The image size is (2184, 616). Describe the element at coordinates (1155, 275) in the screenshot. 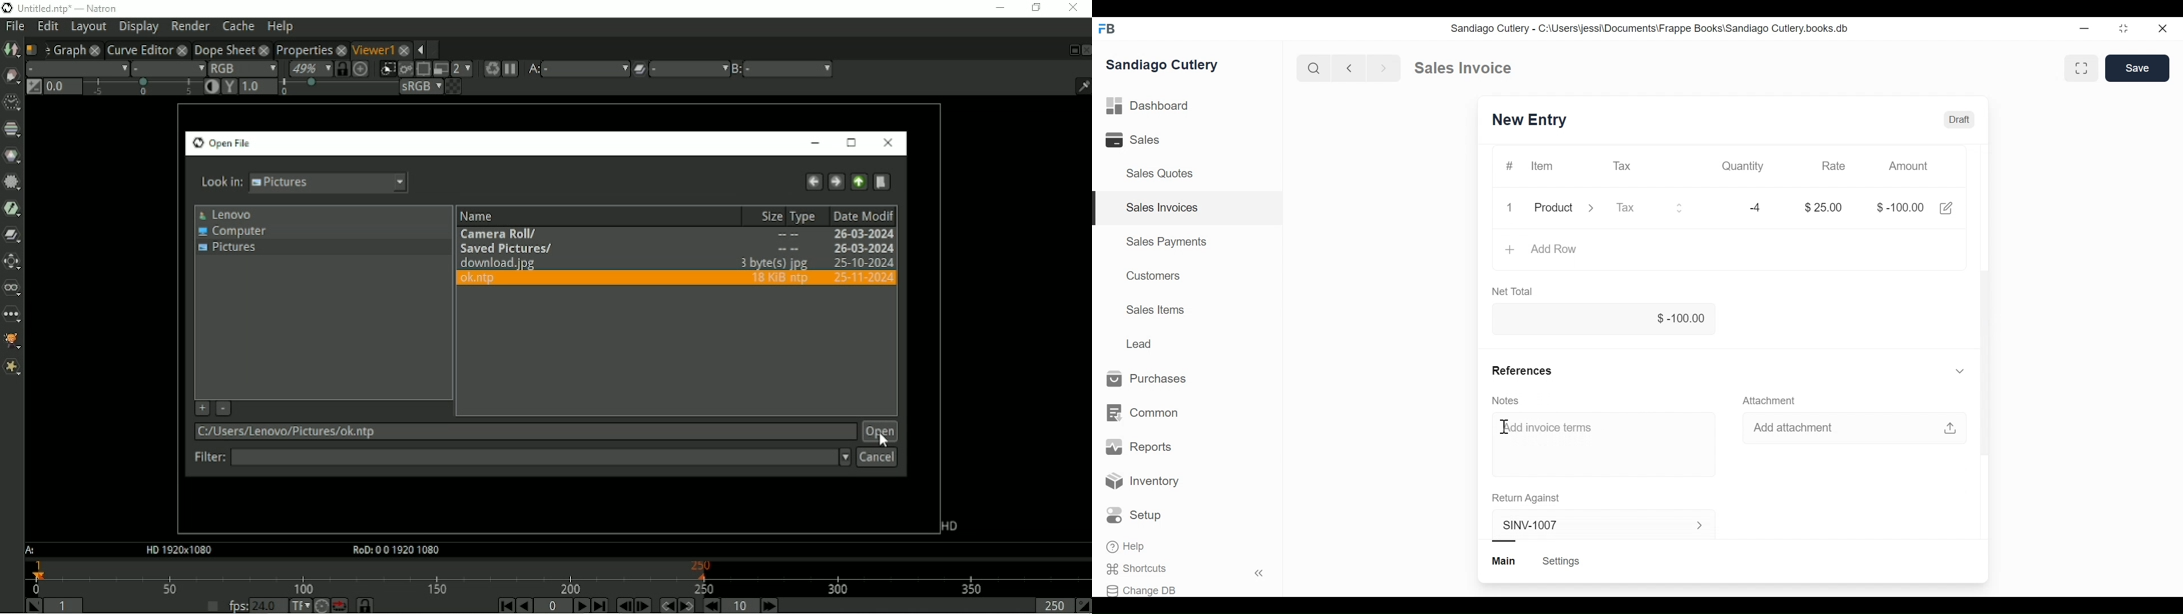

I see `Customers` at that location.